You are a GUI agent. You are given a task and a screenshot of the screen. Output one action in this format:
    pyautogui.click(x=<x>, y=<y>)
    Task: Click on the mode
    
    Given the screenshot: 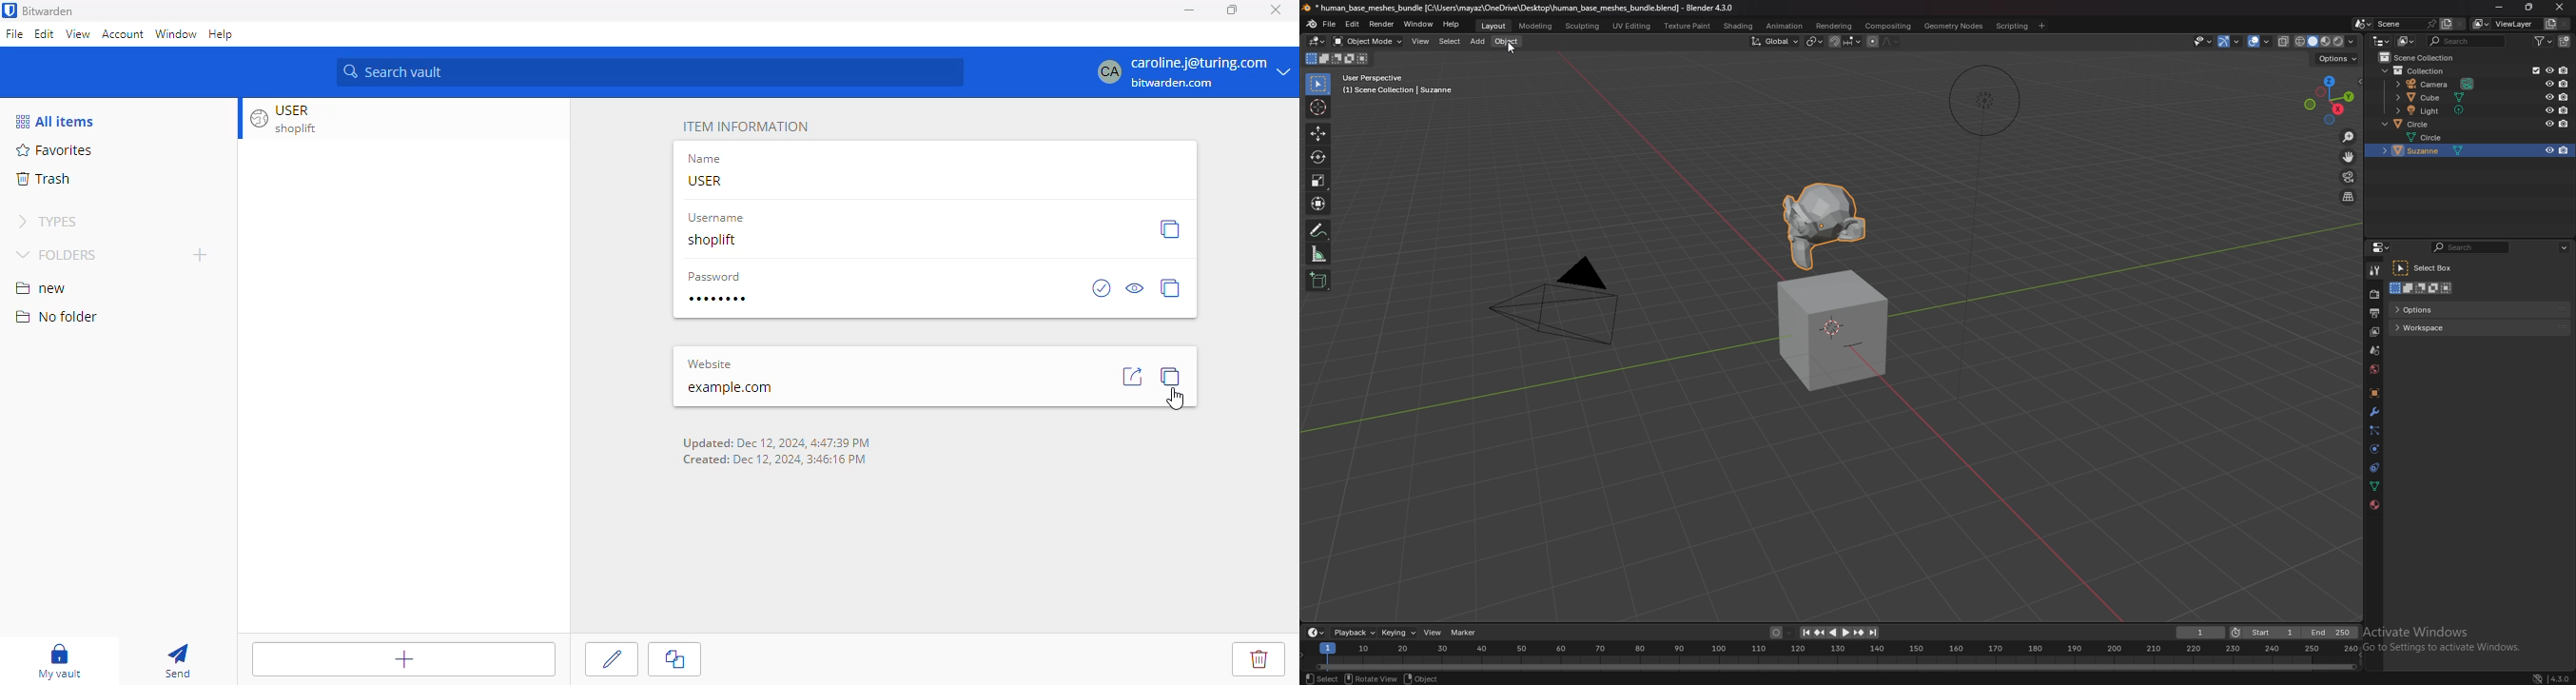 What is the action you would take?
    pyautogui.click(x=1339, y=59)
    